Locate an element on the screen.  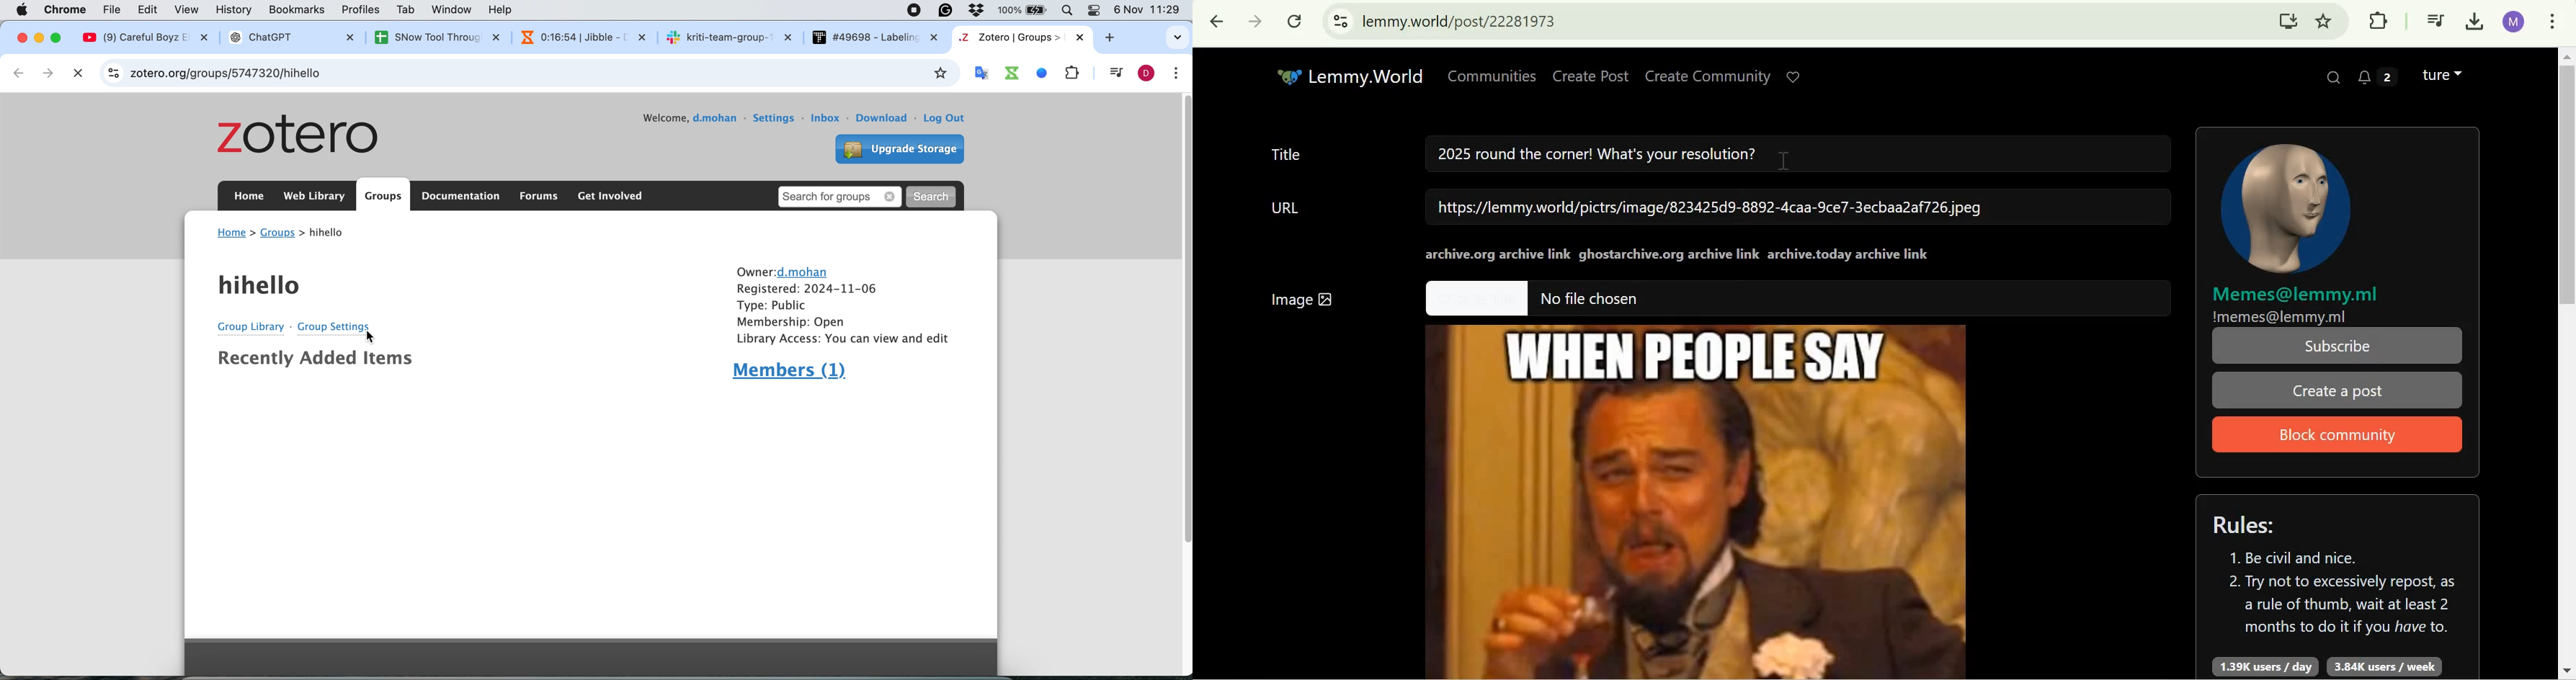
zotero is located at coordinates (306, 137).